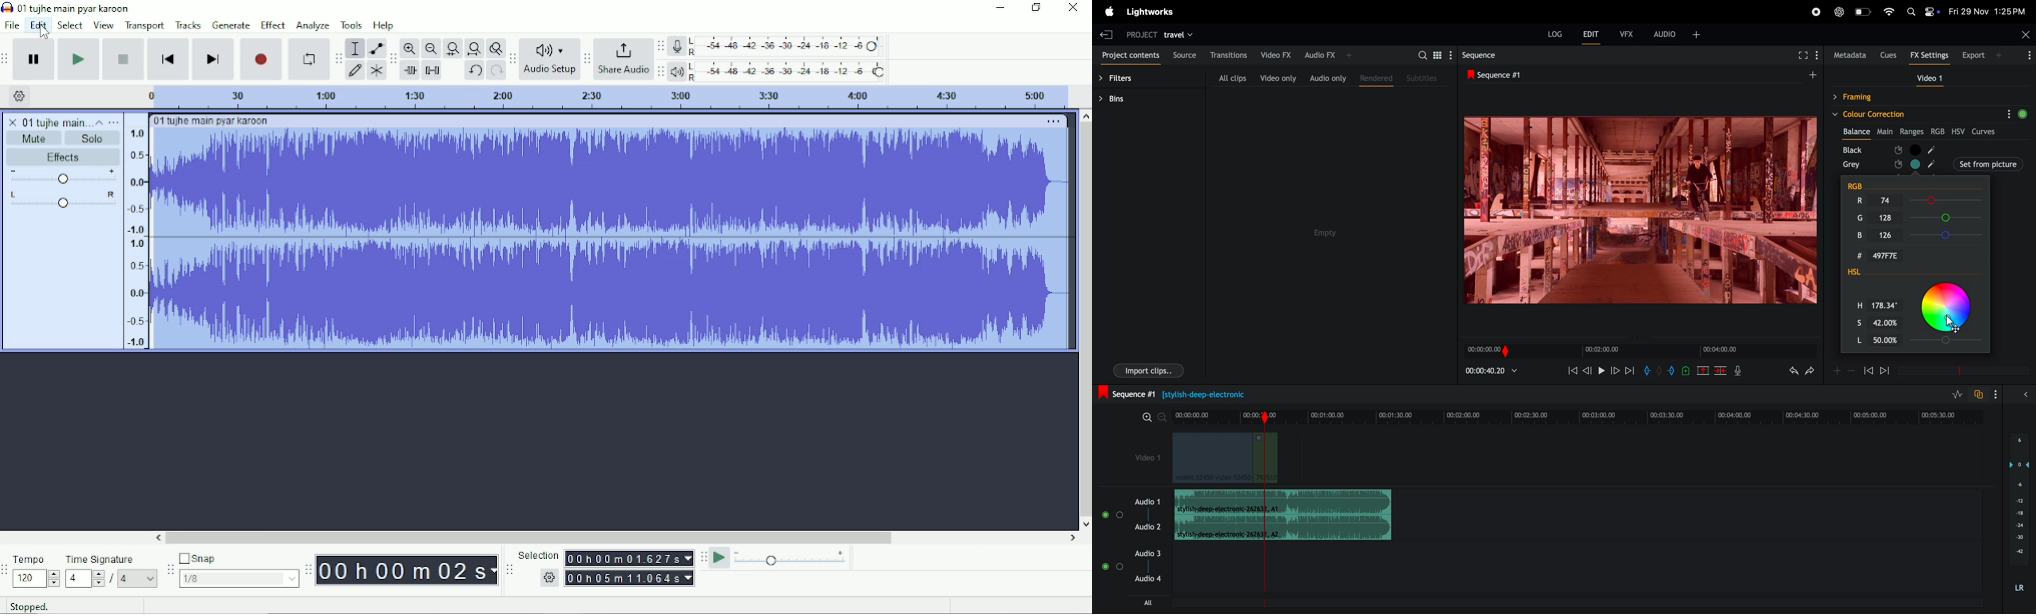 The image size is (2044, 616). What do you see at coordinates (549, 59) in the screenshot?
I see `Audio Setup` at bounding box center [549, 59].